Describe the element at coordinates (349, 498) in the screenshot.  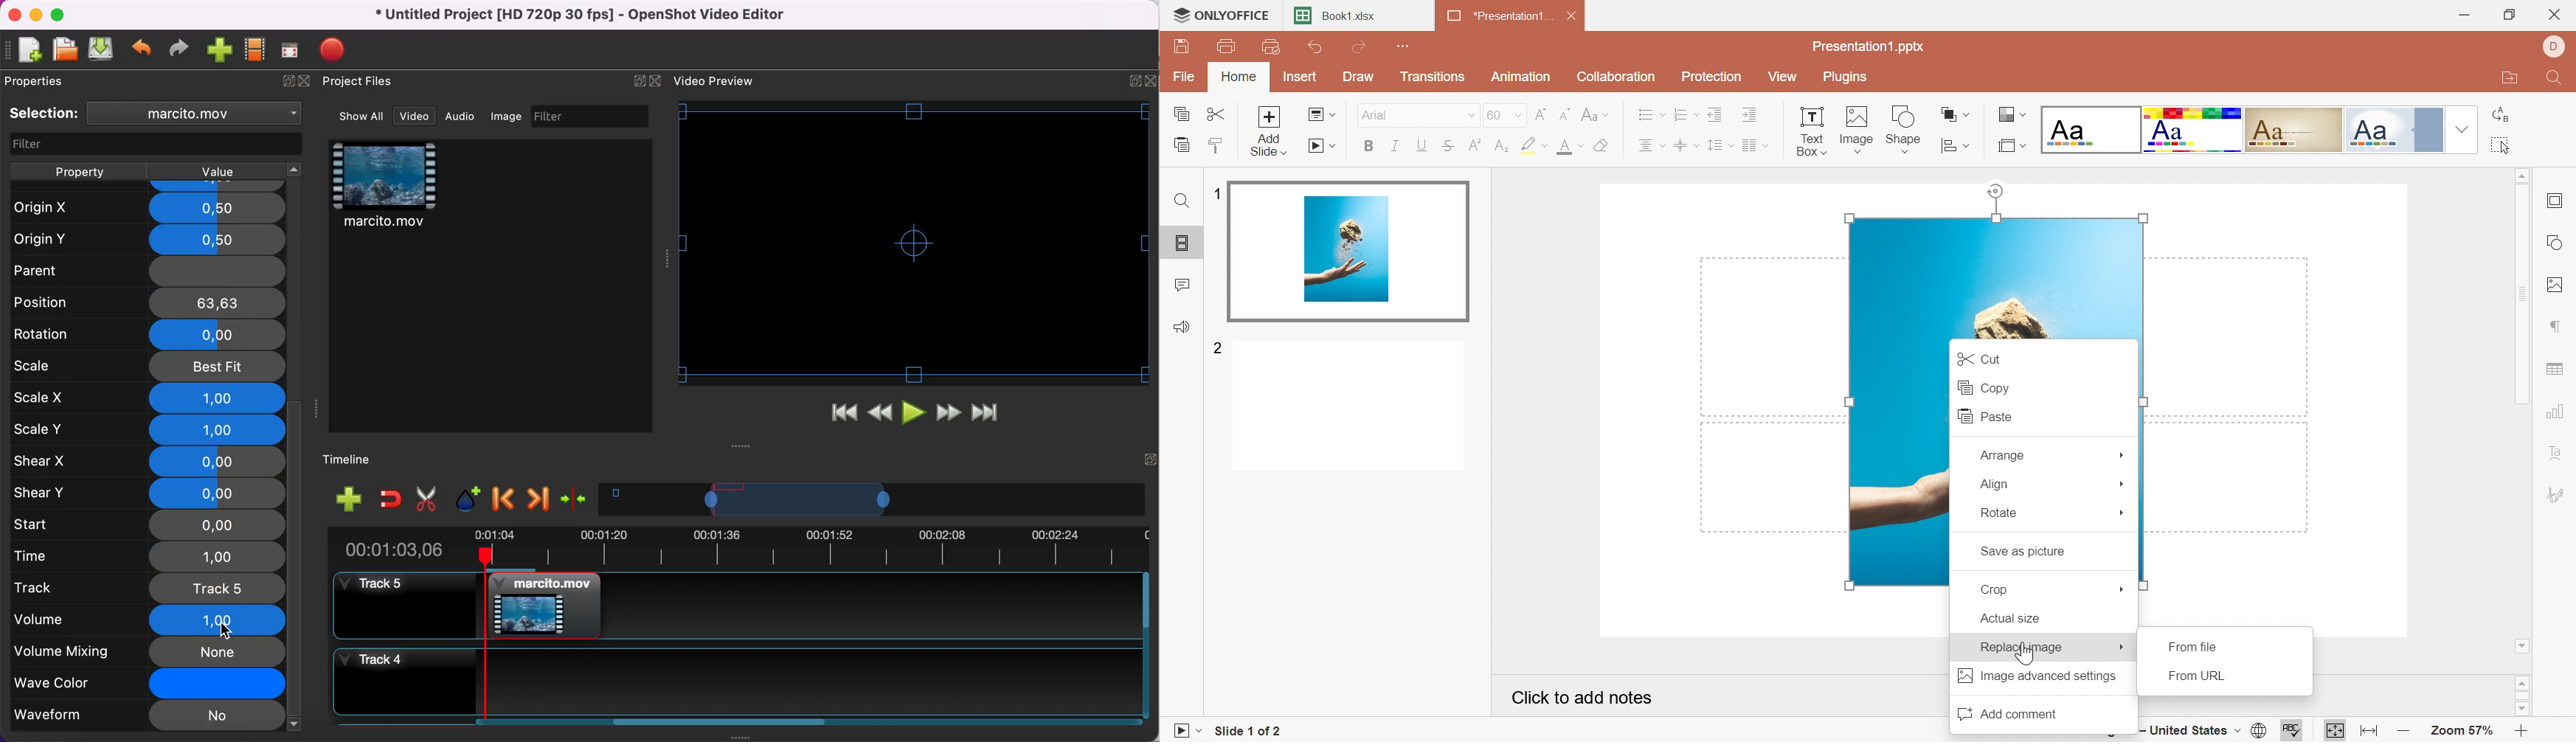
I see `add track` at that location.